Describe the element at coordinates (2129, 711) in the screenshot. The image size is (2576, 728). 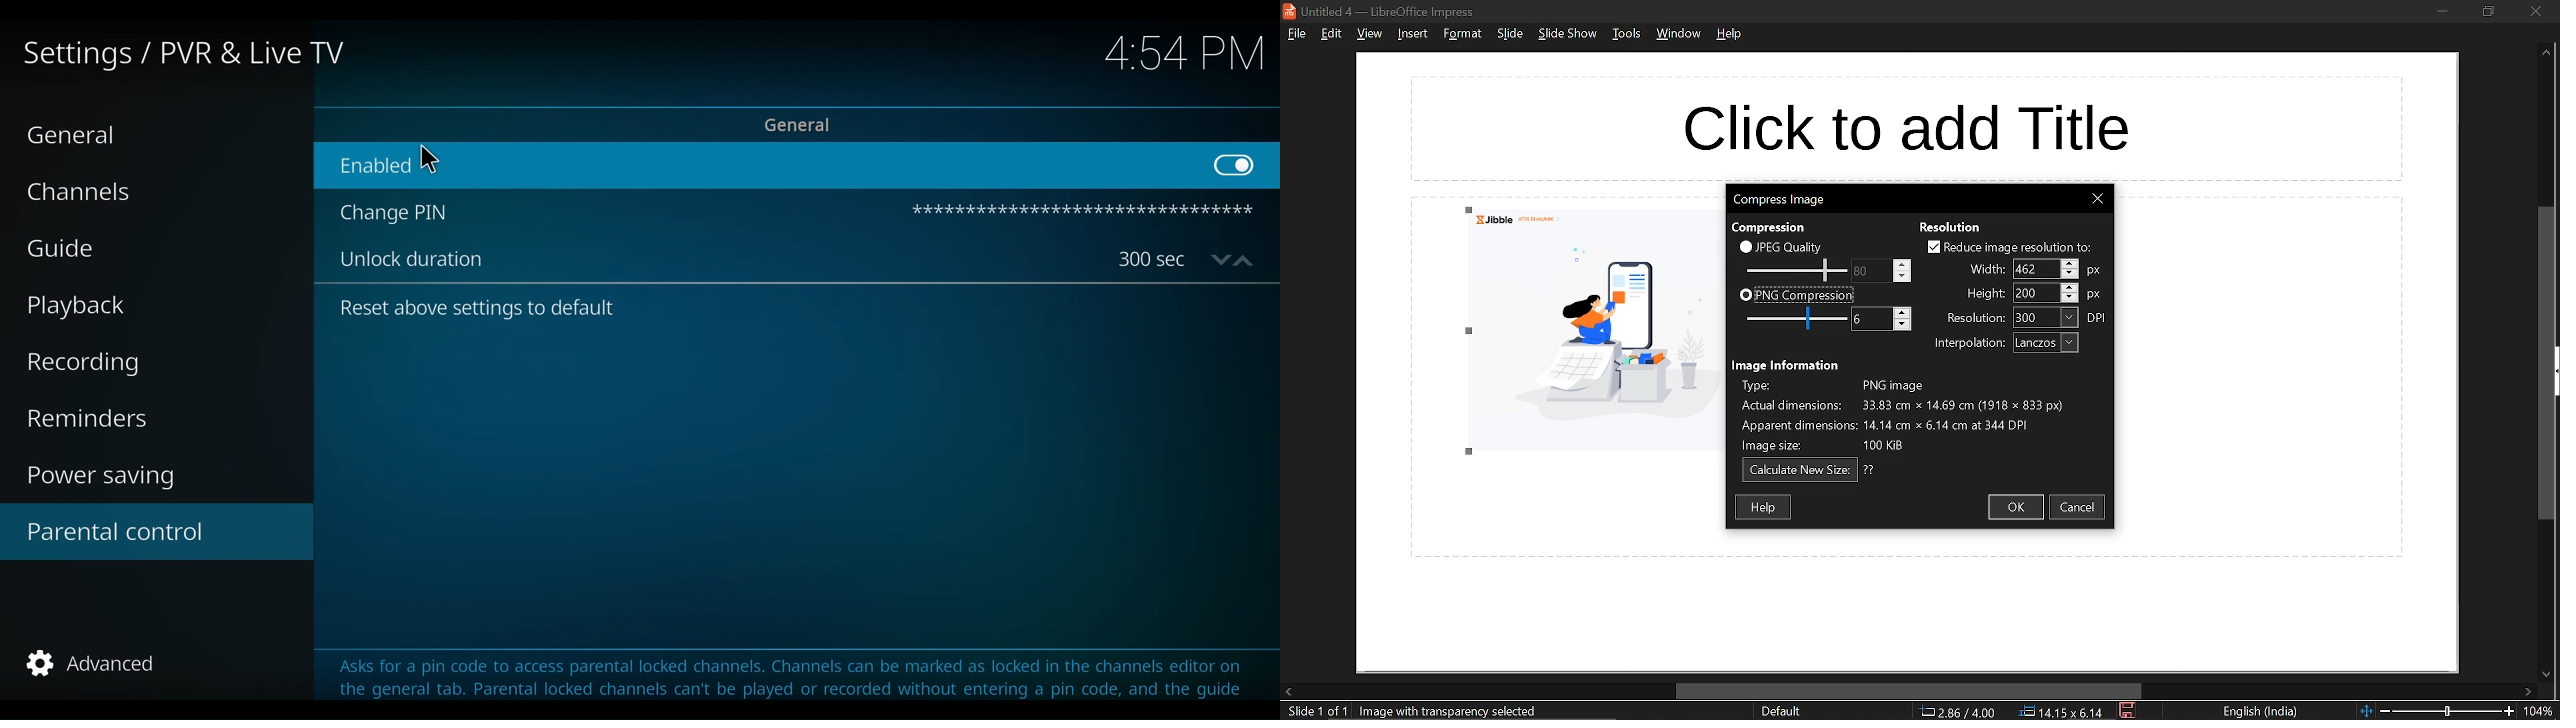
I see `save` at that location.